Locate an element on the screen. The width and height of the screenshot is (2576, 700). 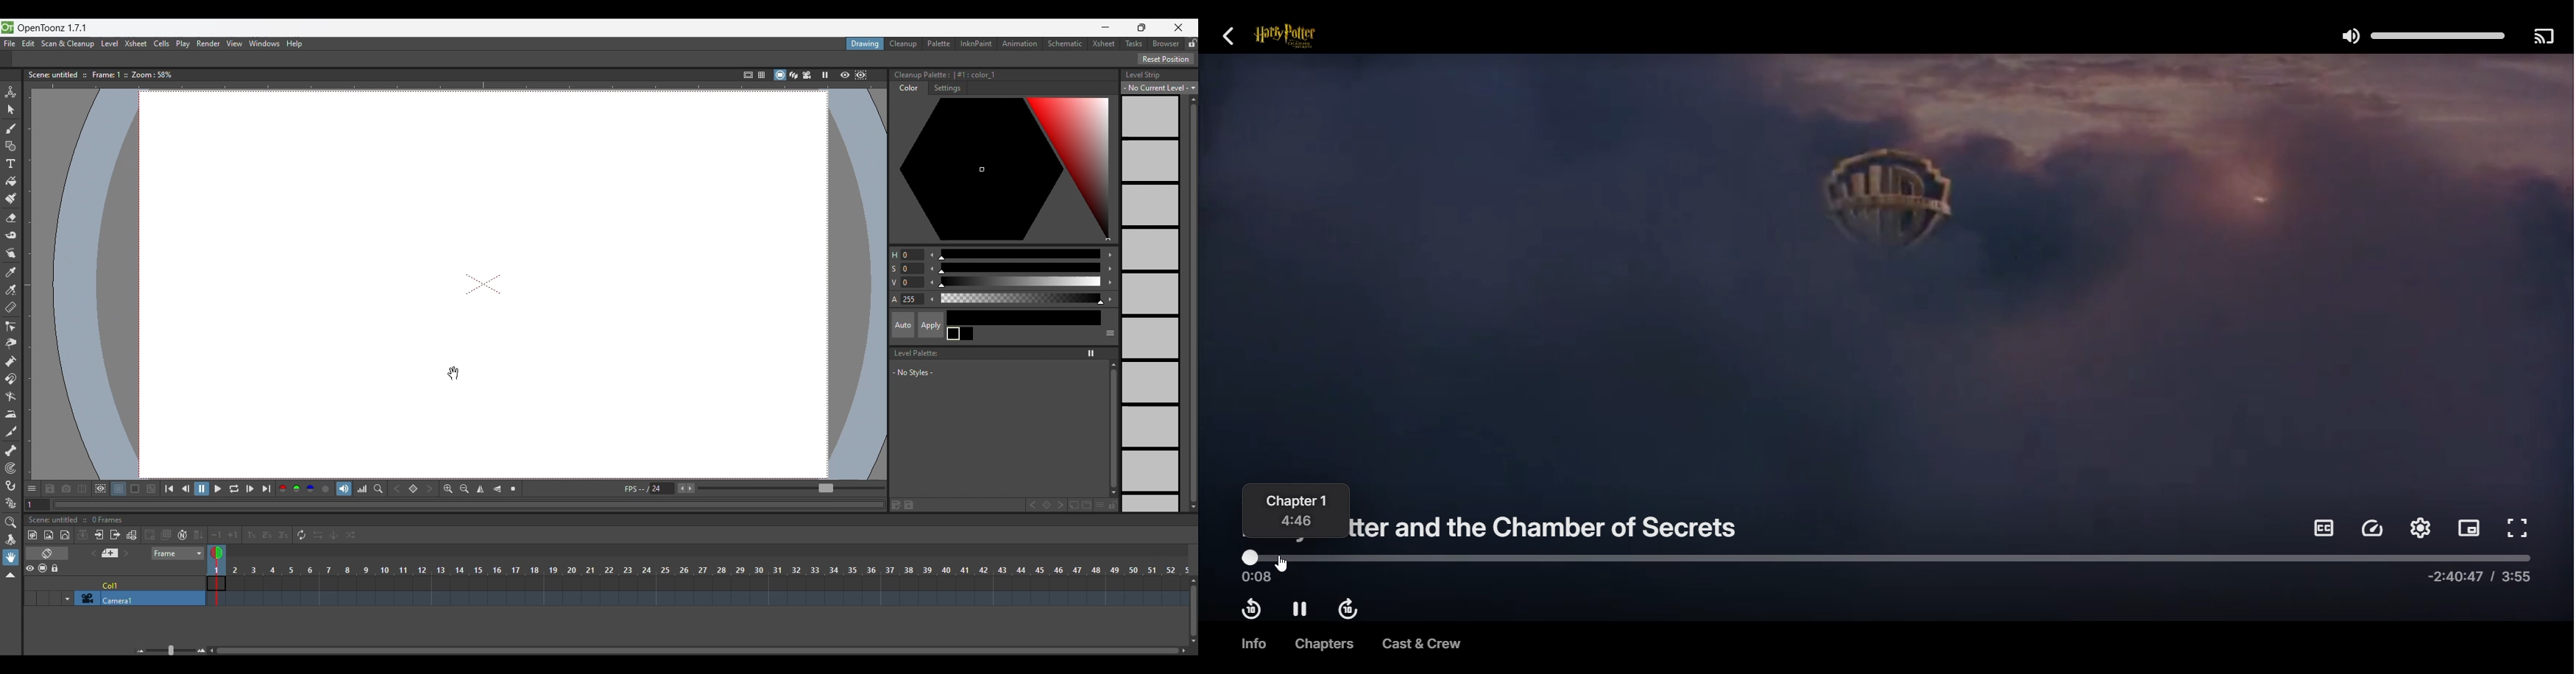
Level Palette: is located at coordinates (919, 353).